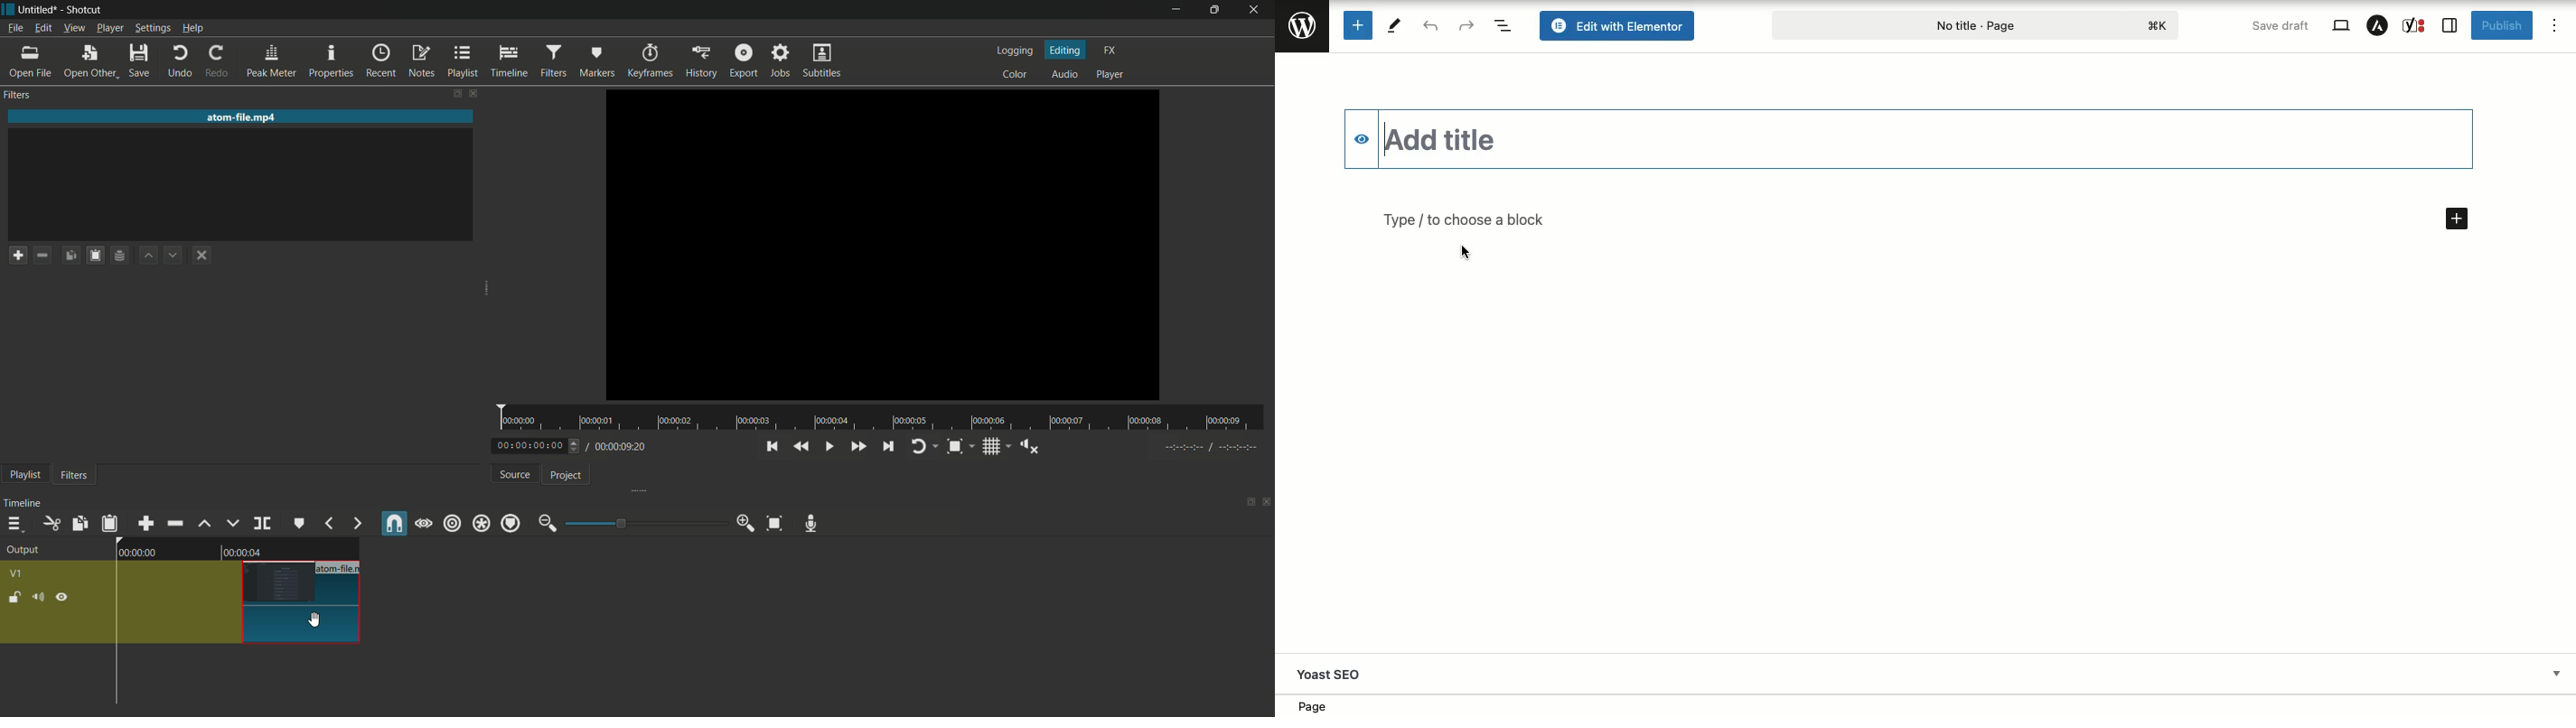 Image resolution: width=2576 pixels, height=728 pixels. Describe the element at coordinates (79, 523) in the screenshot. I see `copy` at that location.